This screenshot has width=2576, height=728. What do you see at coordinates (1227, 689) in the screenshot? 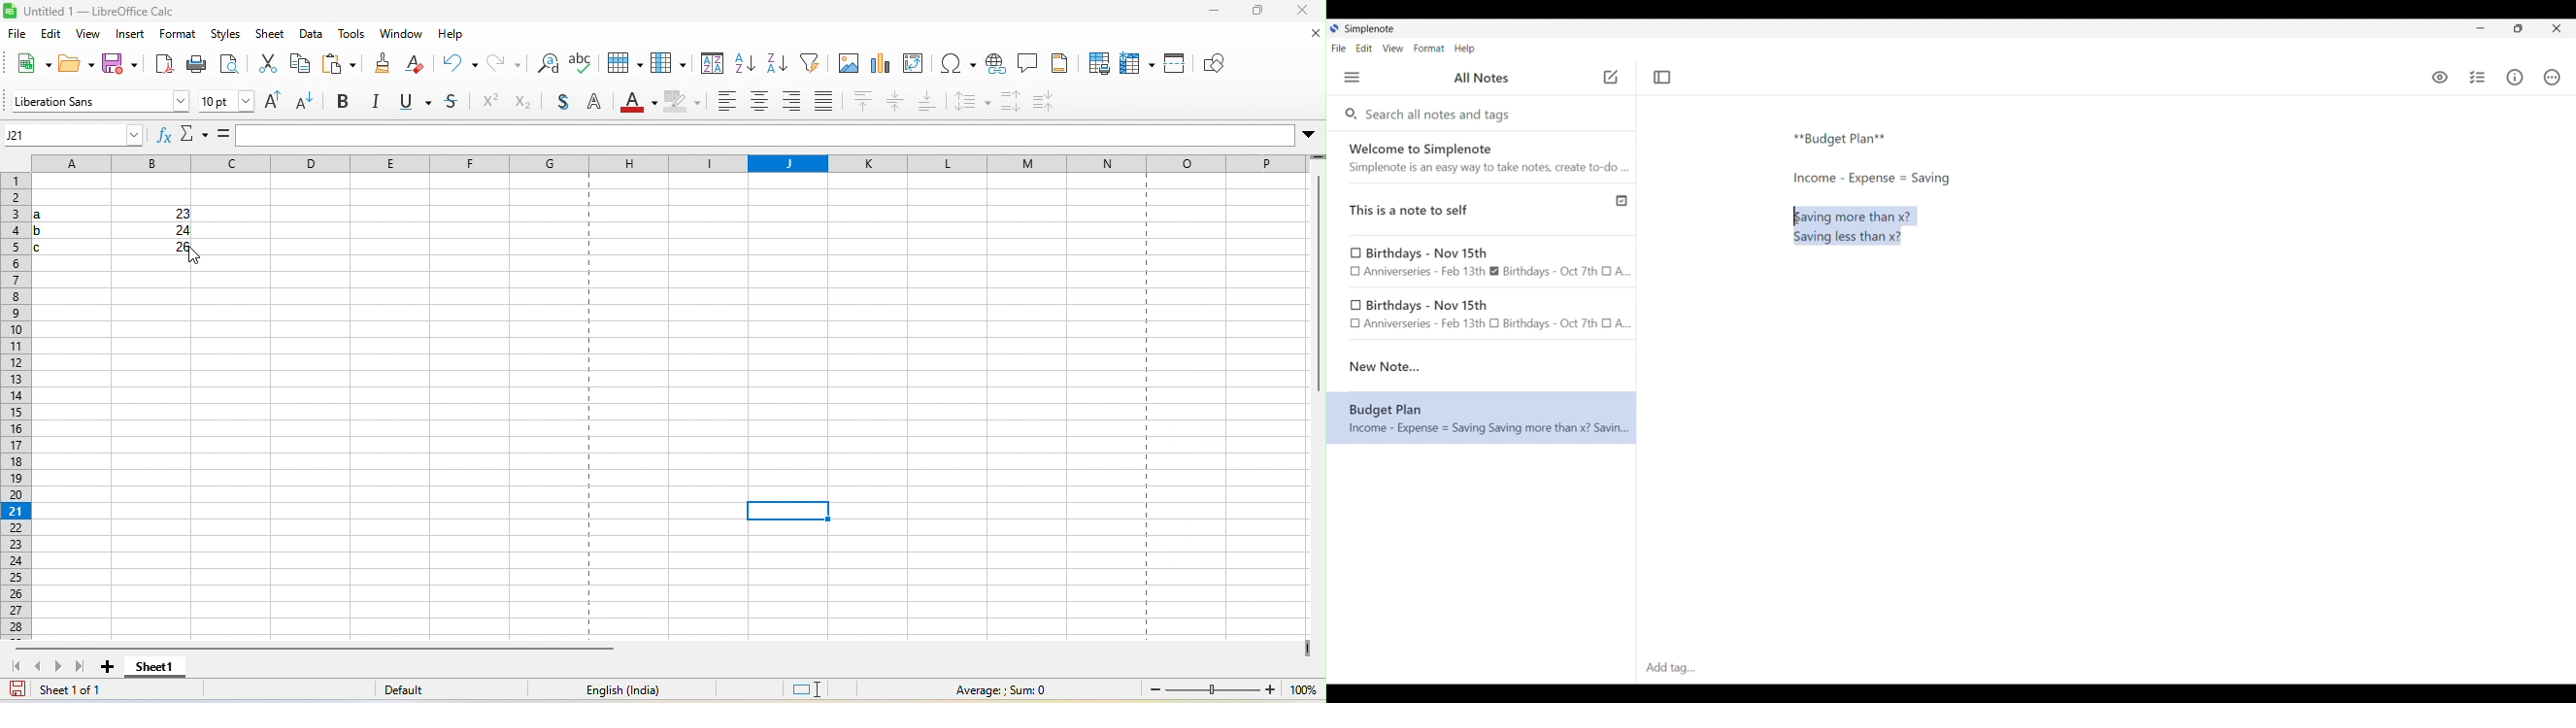
I see `zoom` at bounding box center [1227, 689].